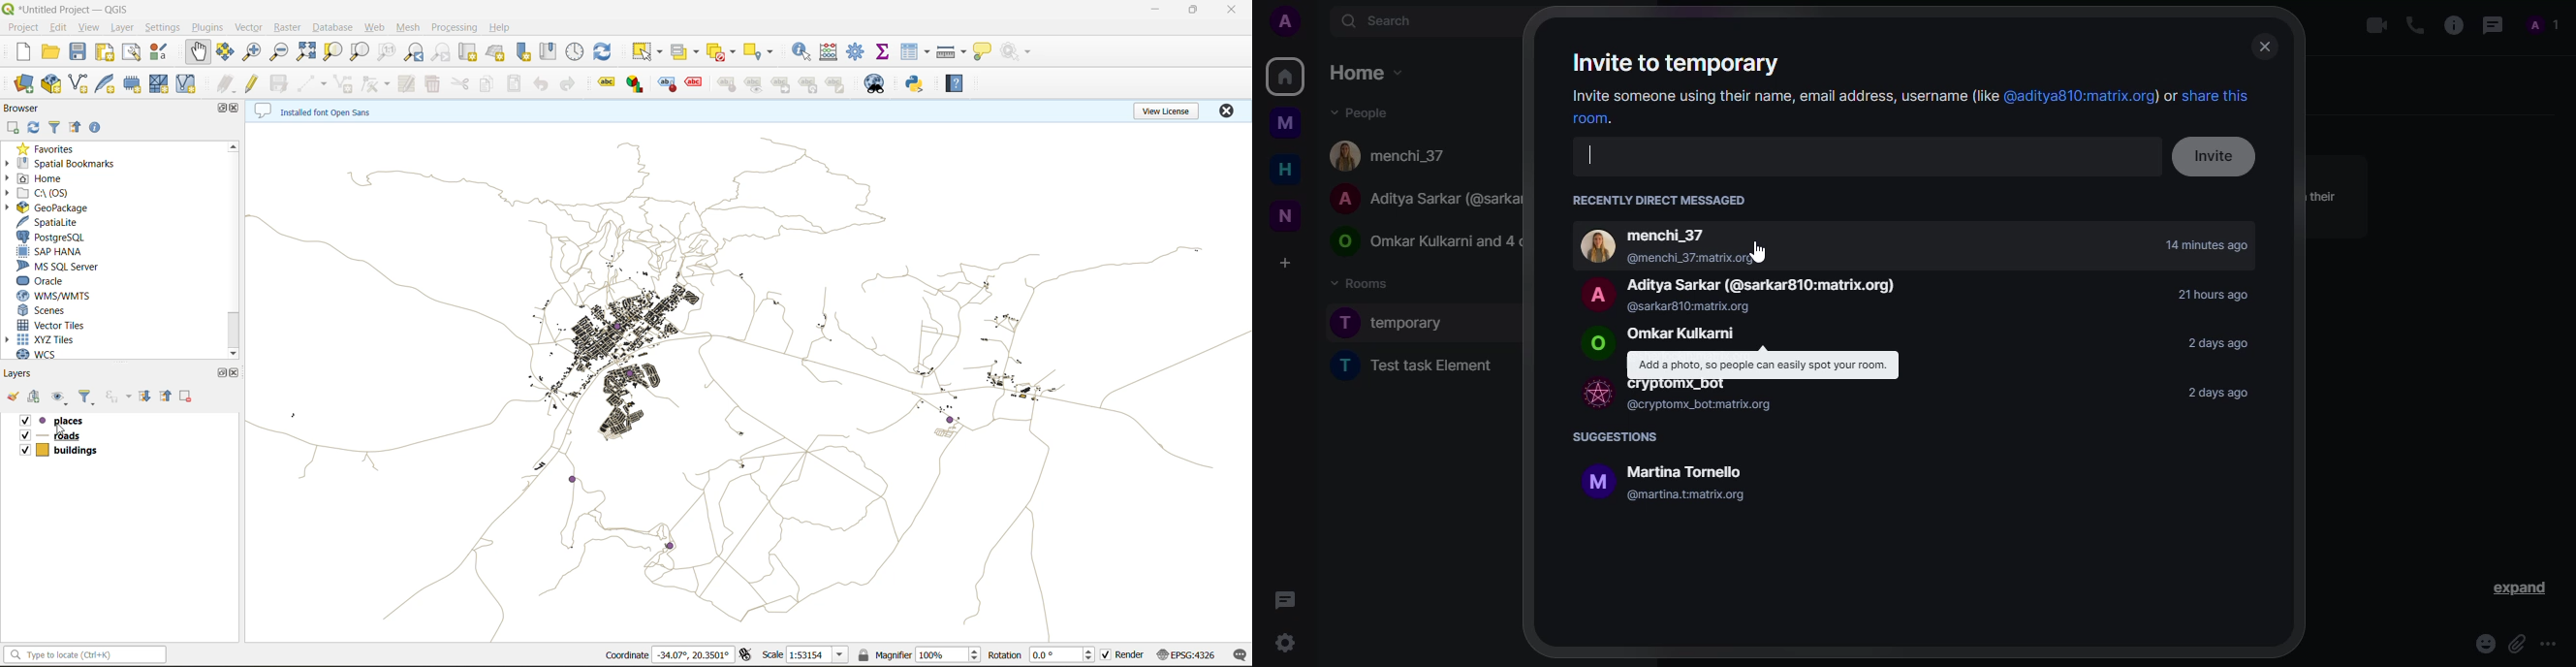 Image resolution: width=2576 pixels, height=672 pixels. I want to click on ‘menchi_37, so click(1670, 237).